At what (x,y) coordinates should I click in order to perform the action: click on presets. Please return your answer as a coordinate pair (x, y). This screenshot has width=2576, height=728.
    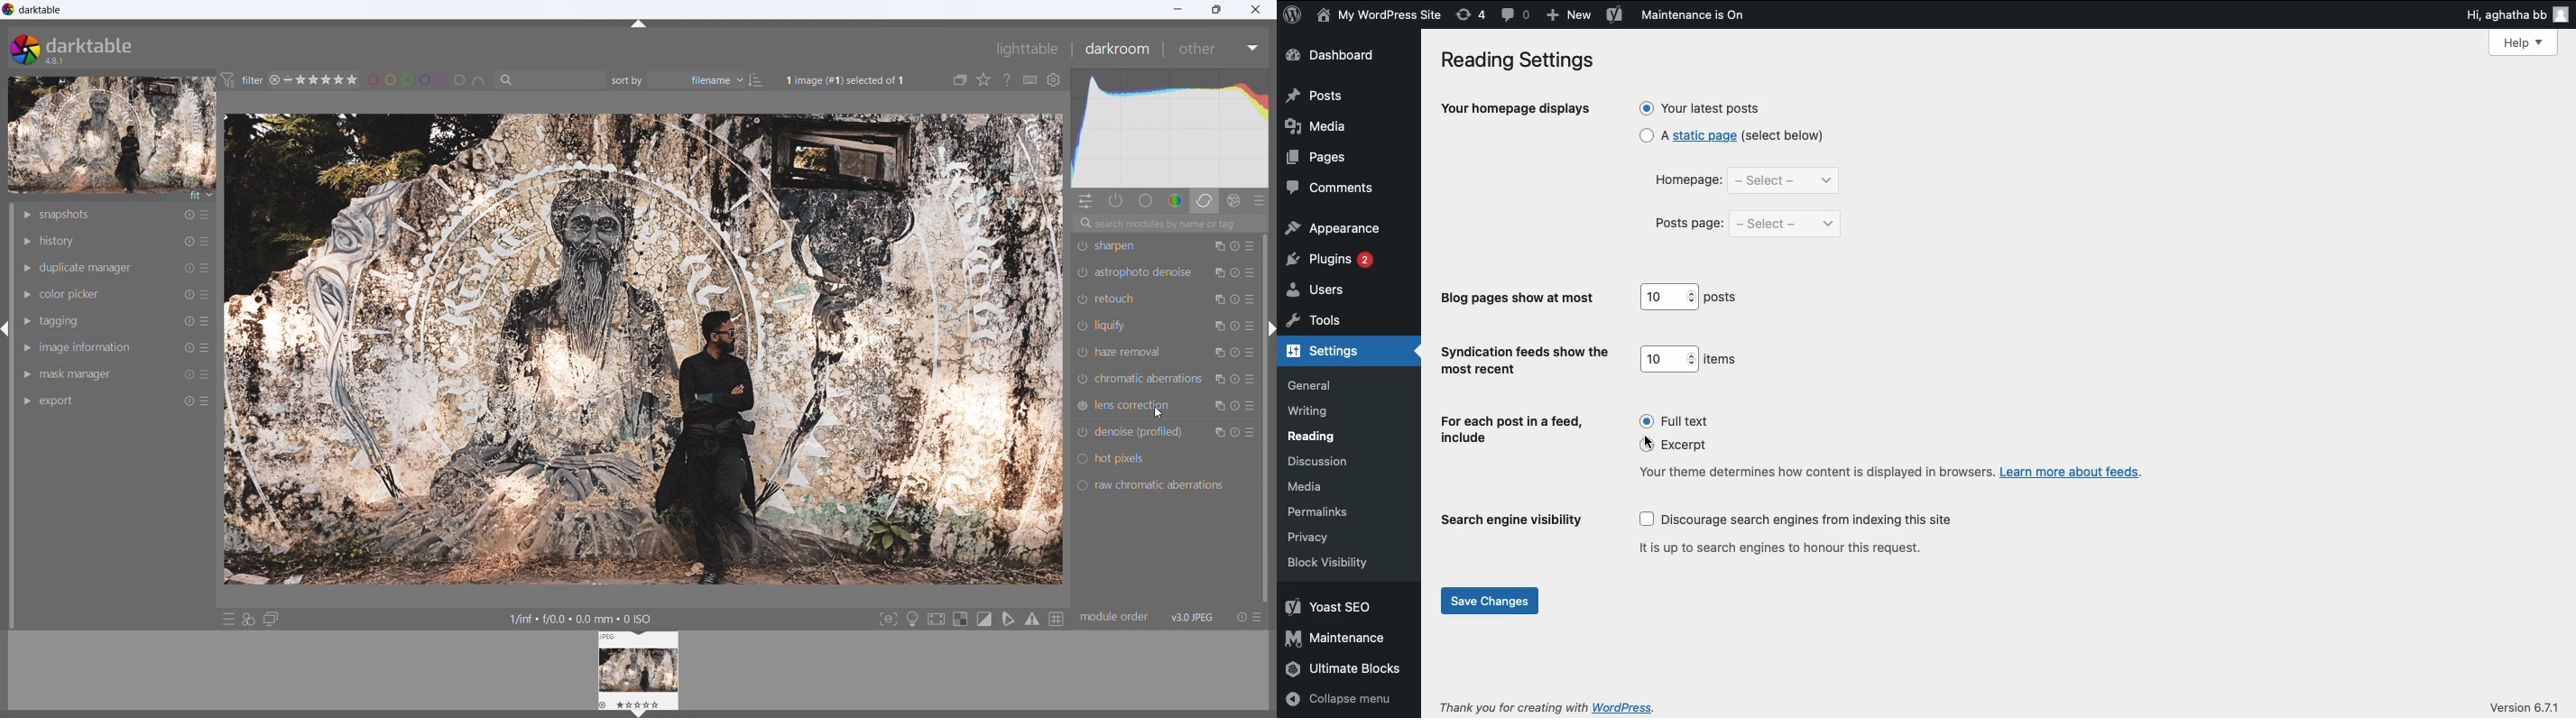
    Looking at the image, I should click on (1251, 246).